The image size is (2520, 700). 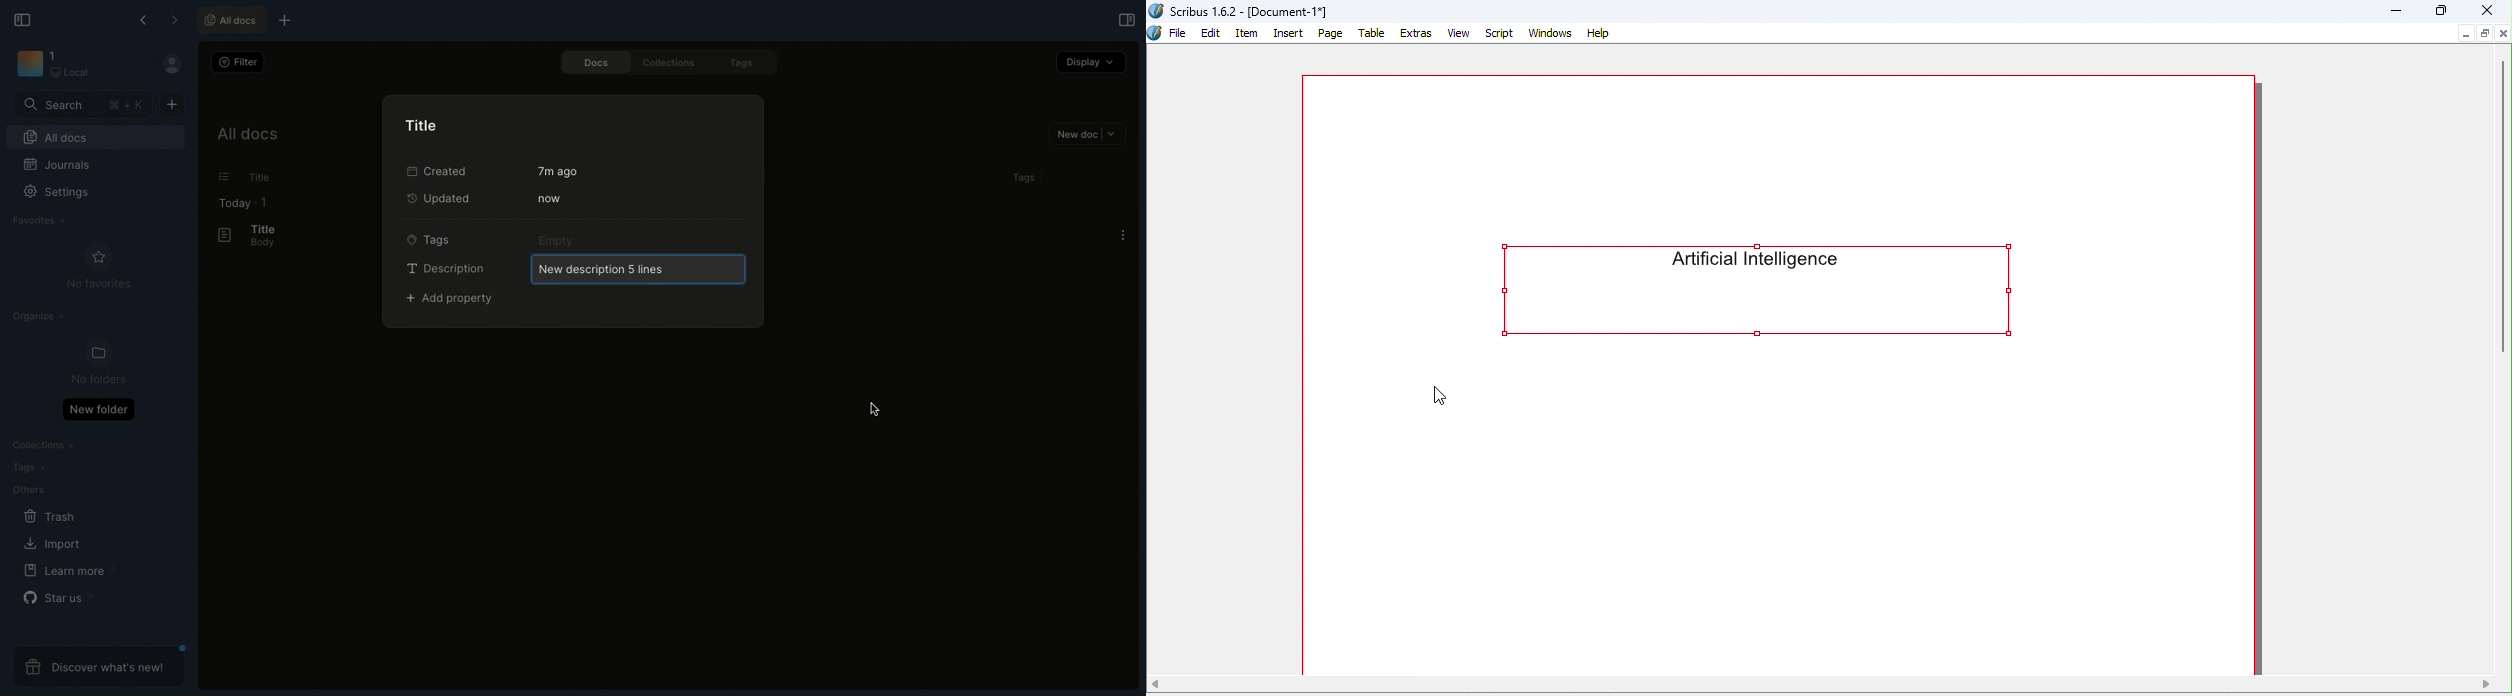 What do you see at coordinates (231, 19) in the screenshot?
I see `All docs` at bounding box center [231, 19].